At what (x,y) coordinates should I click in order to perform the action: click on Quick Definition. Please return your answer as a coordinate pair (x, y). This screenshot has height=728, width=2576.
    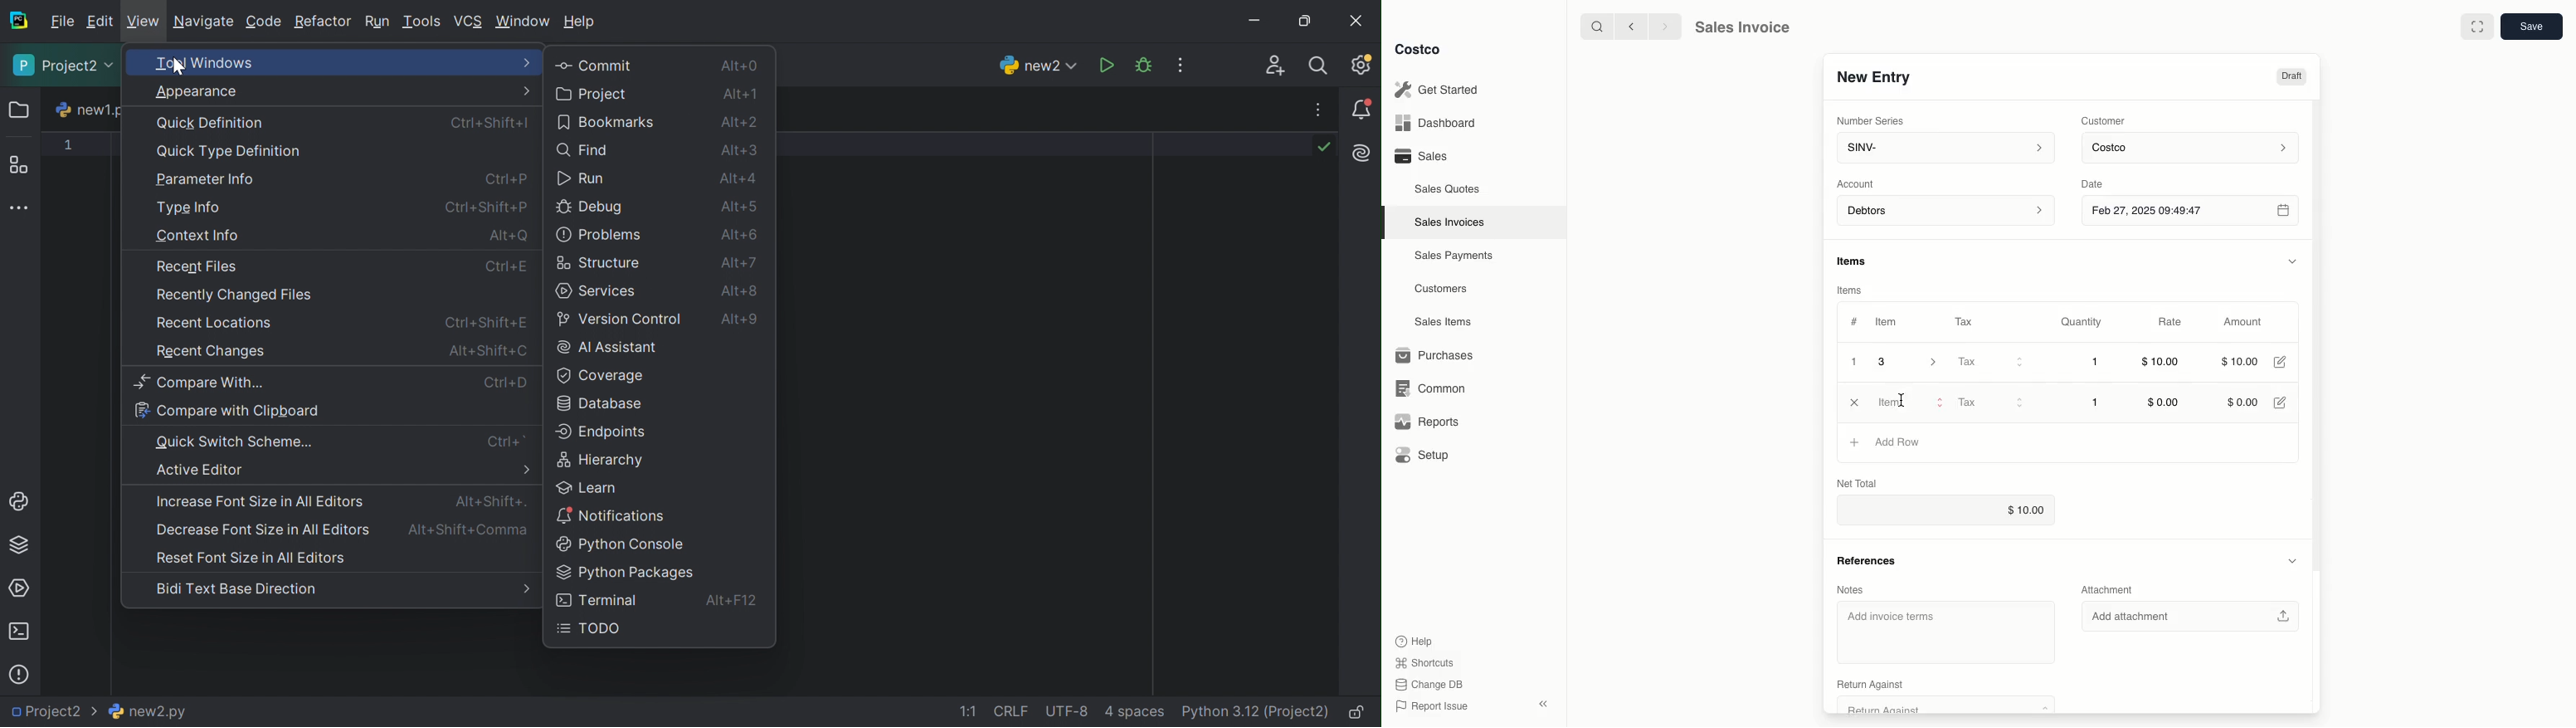
    Looking at the image, I should click on (211, 122).